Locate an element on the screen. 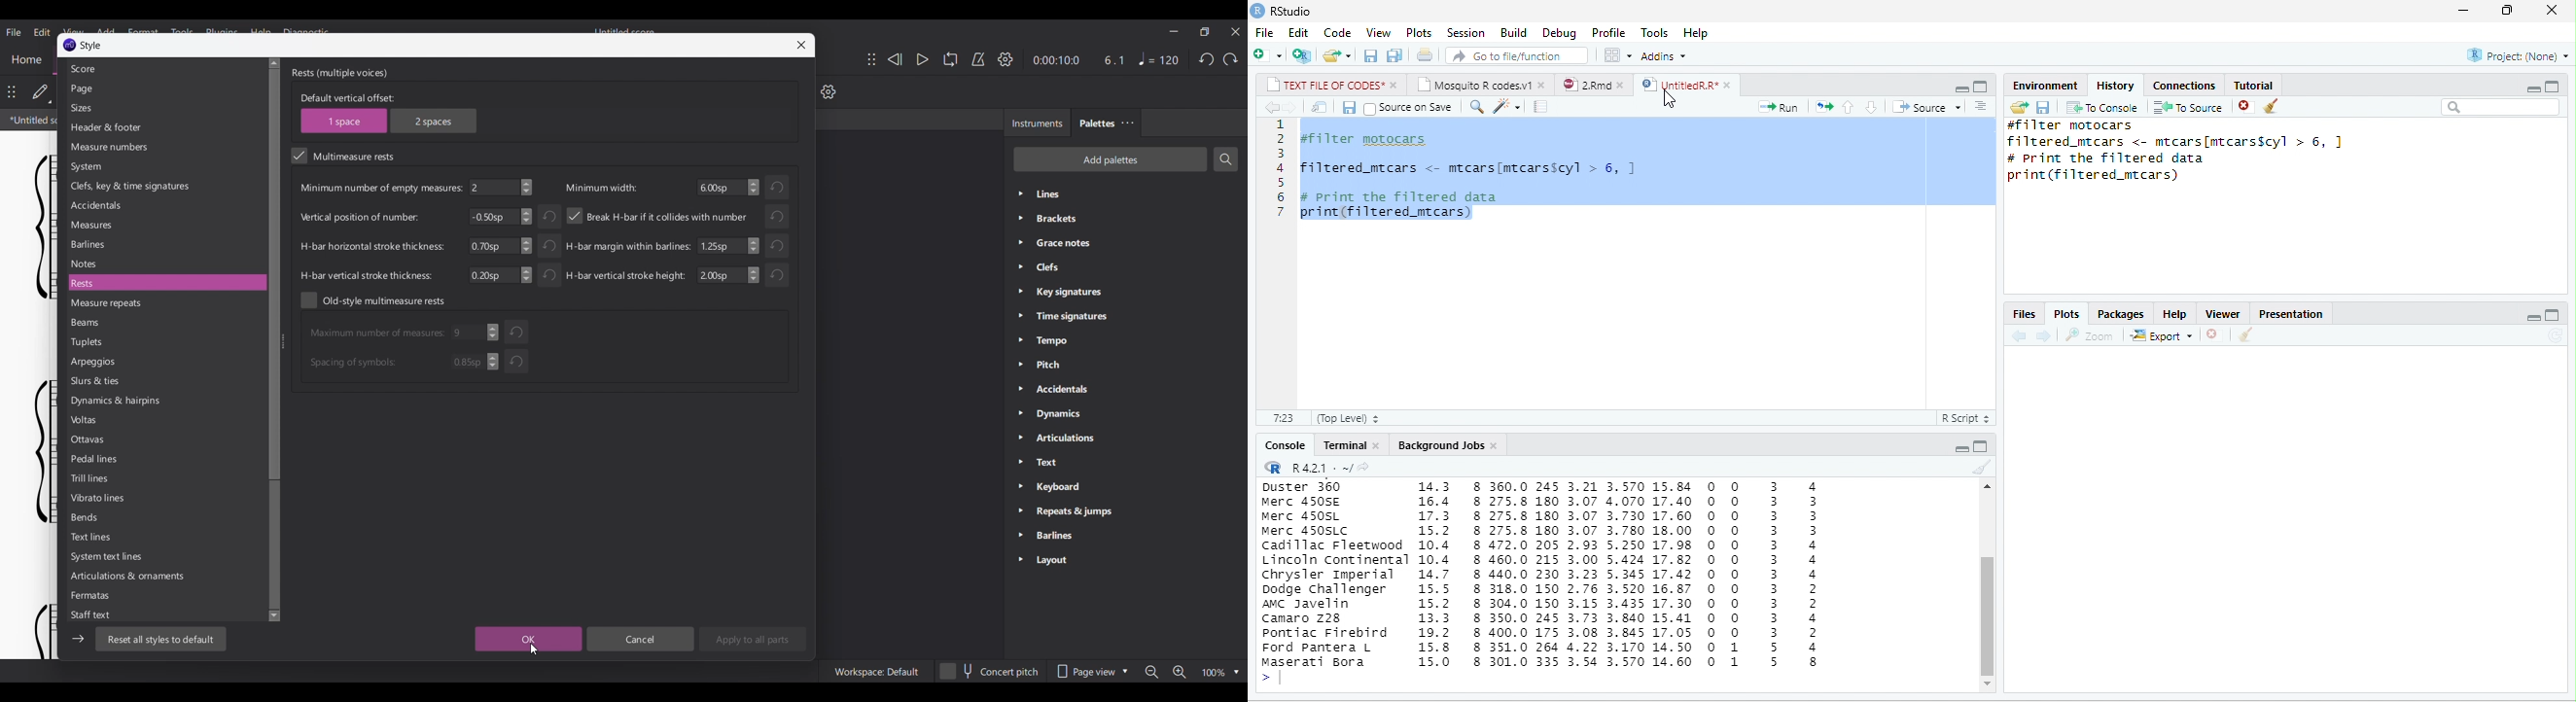  search file is located at coordinates (1516, 56).